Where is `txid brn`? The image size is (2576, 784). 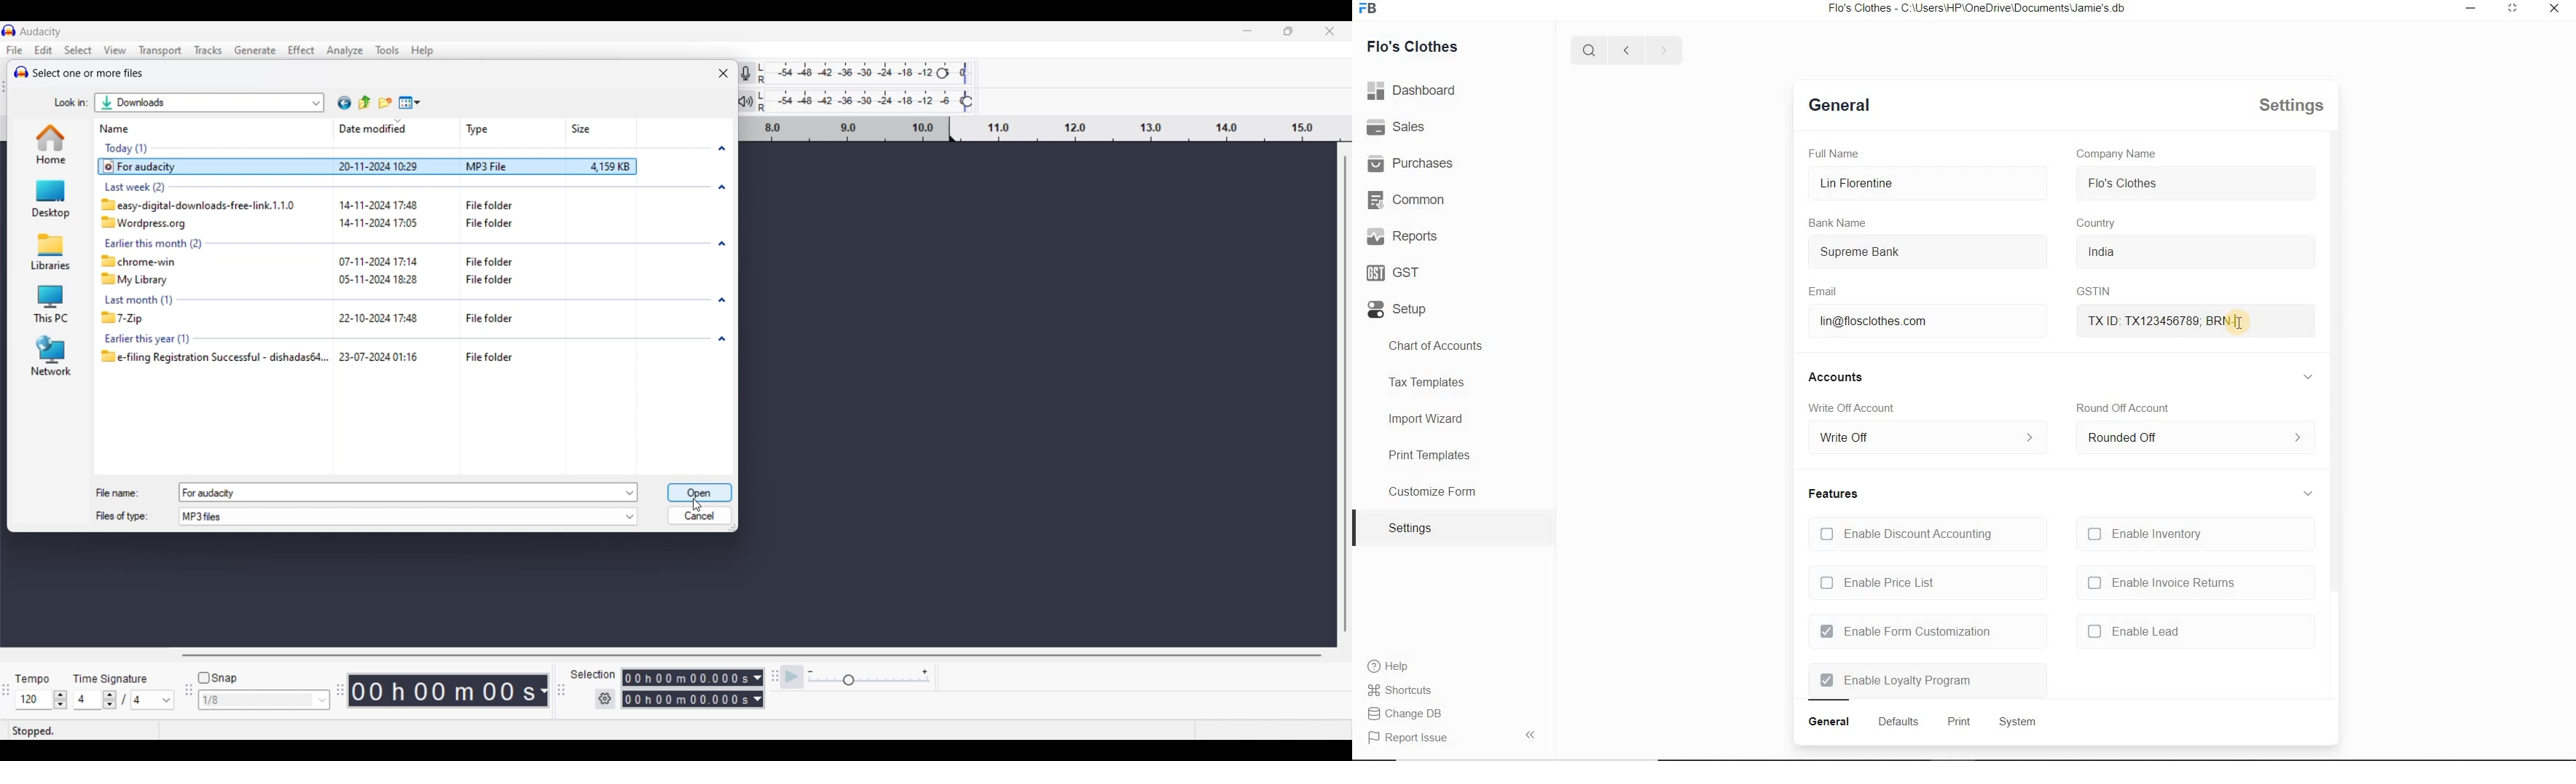 txid brn is located at coordinates (2183, 319).